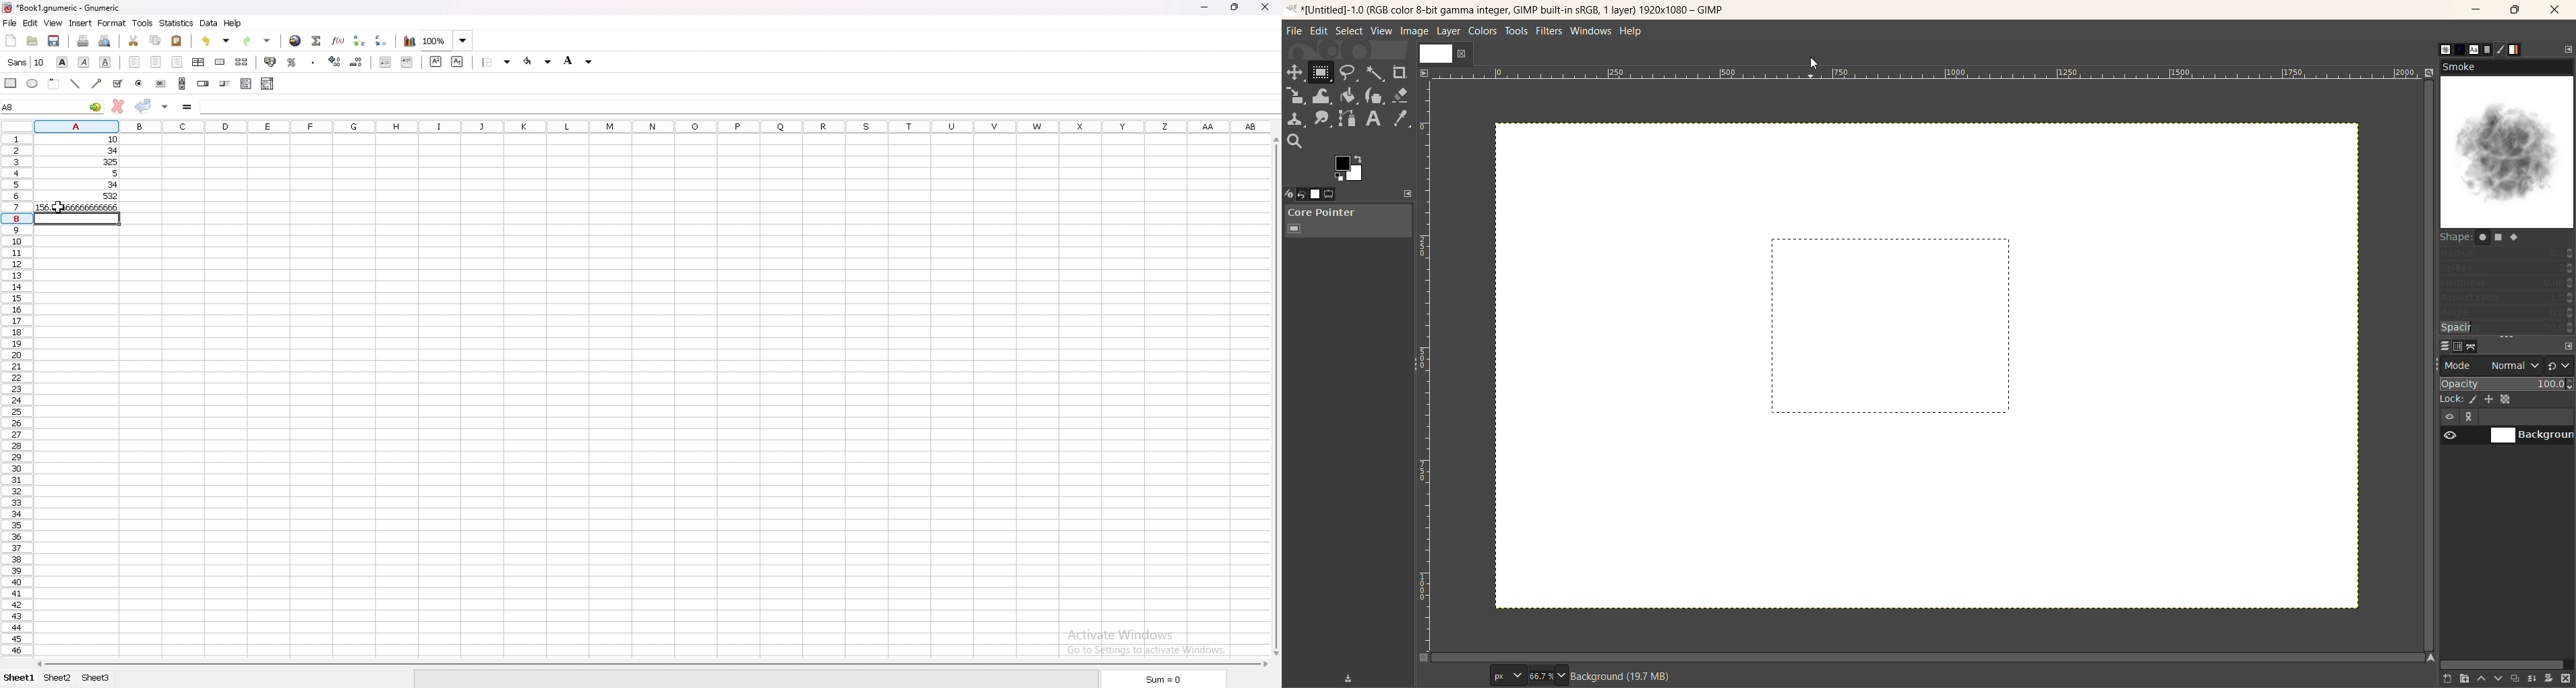 The width and height of the screenshot is (2576, 700). Describe the element at coordinates (457, 61) in the screenshot. I see `subscript` at that location.